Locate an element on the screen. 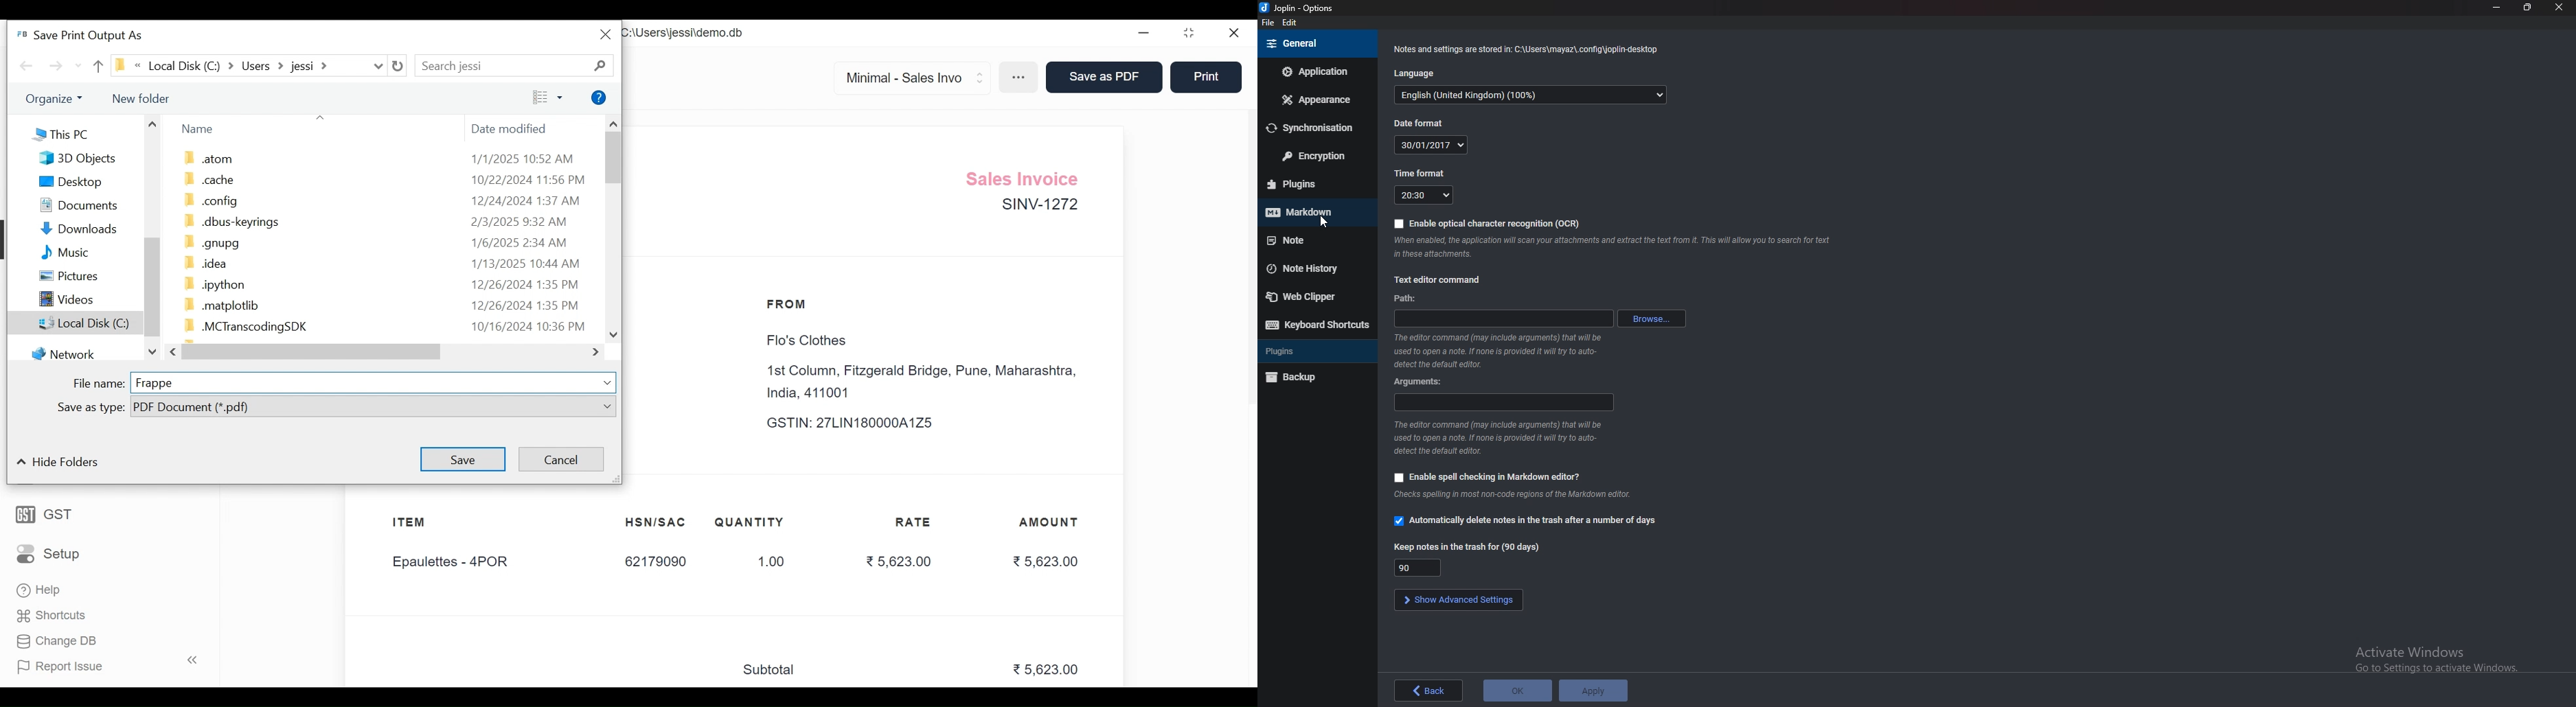 The width and height of the screenshot is (2576, 728). info is located at coordinates (1612, 247).